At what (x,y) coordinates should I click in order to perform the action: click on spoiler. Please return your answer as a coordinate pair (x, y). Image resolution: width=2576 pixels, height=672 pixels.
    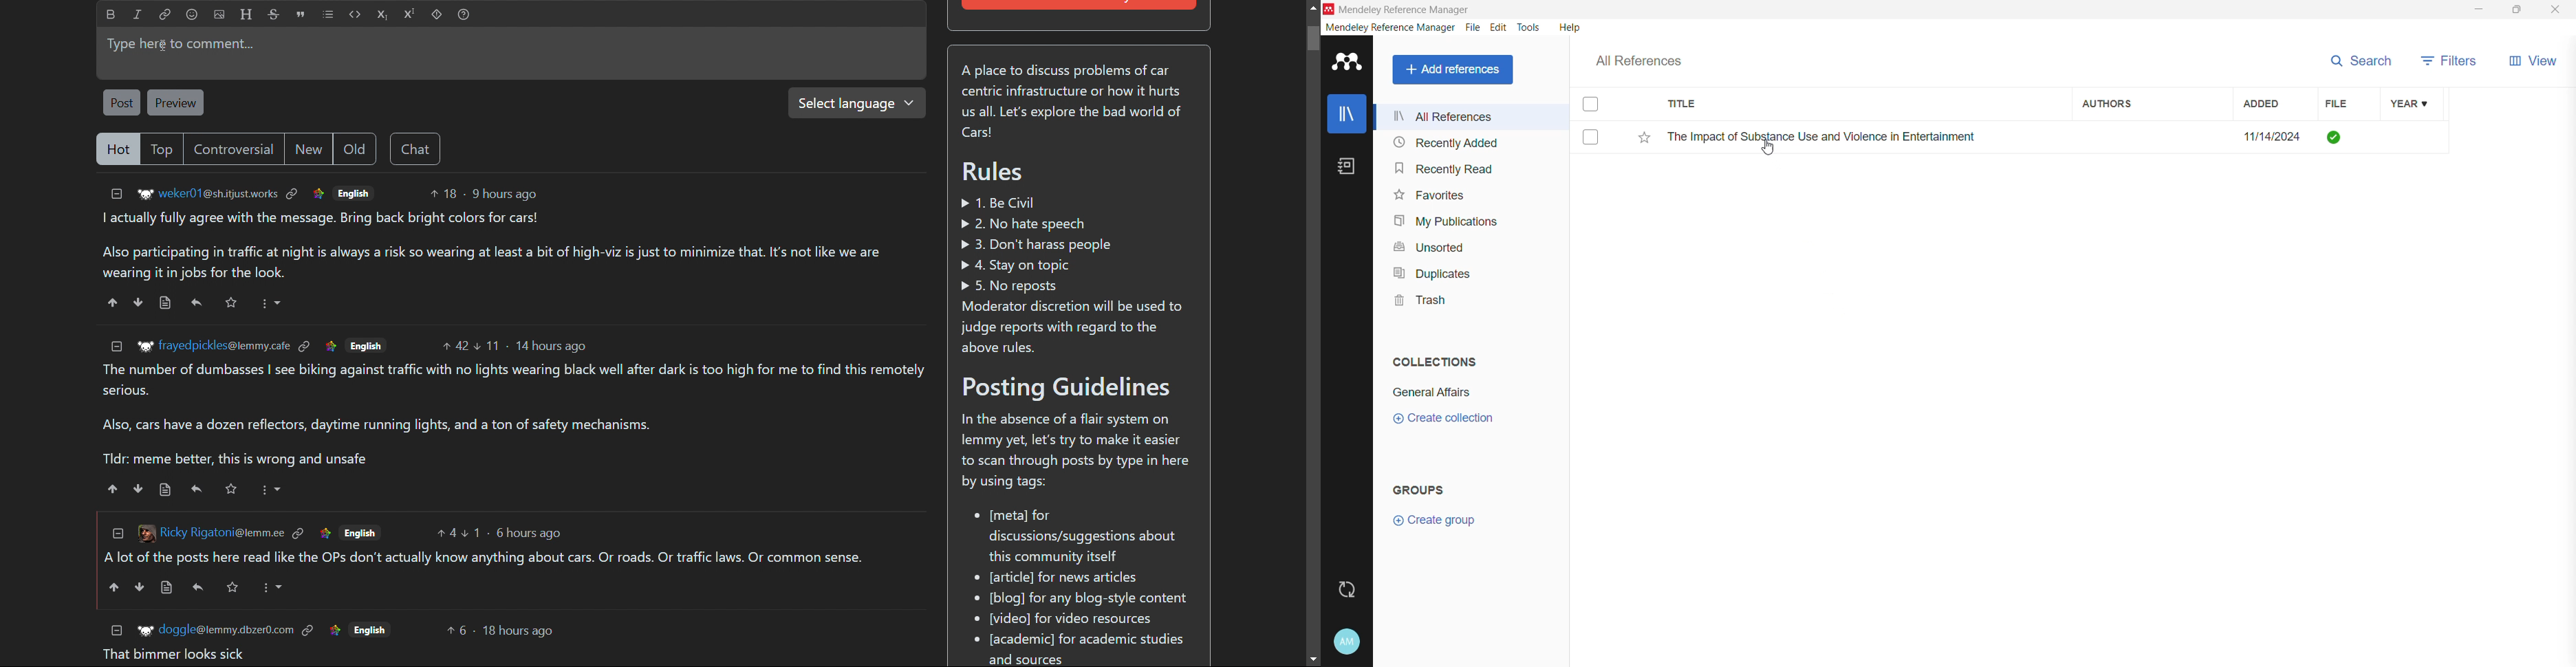
    Looking at the image, I should click on (436, 14).